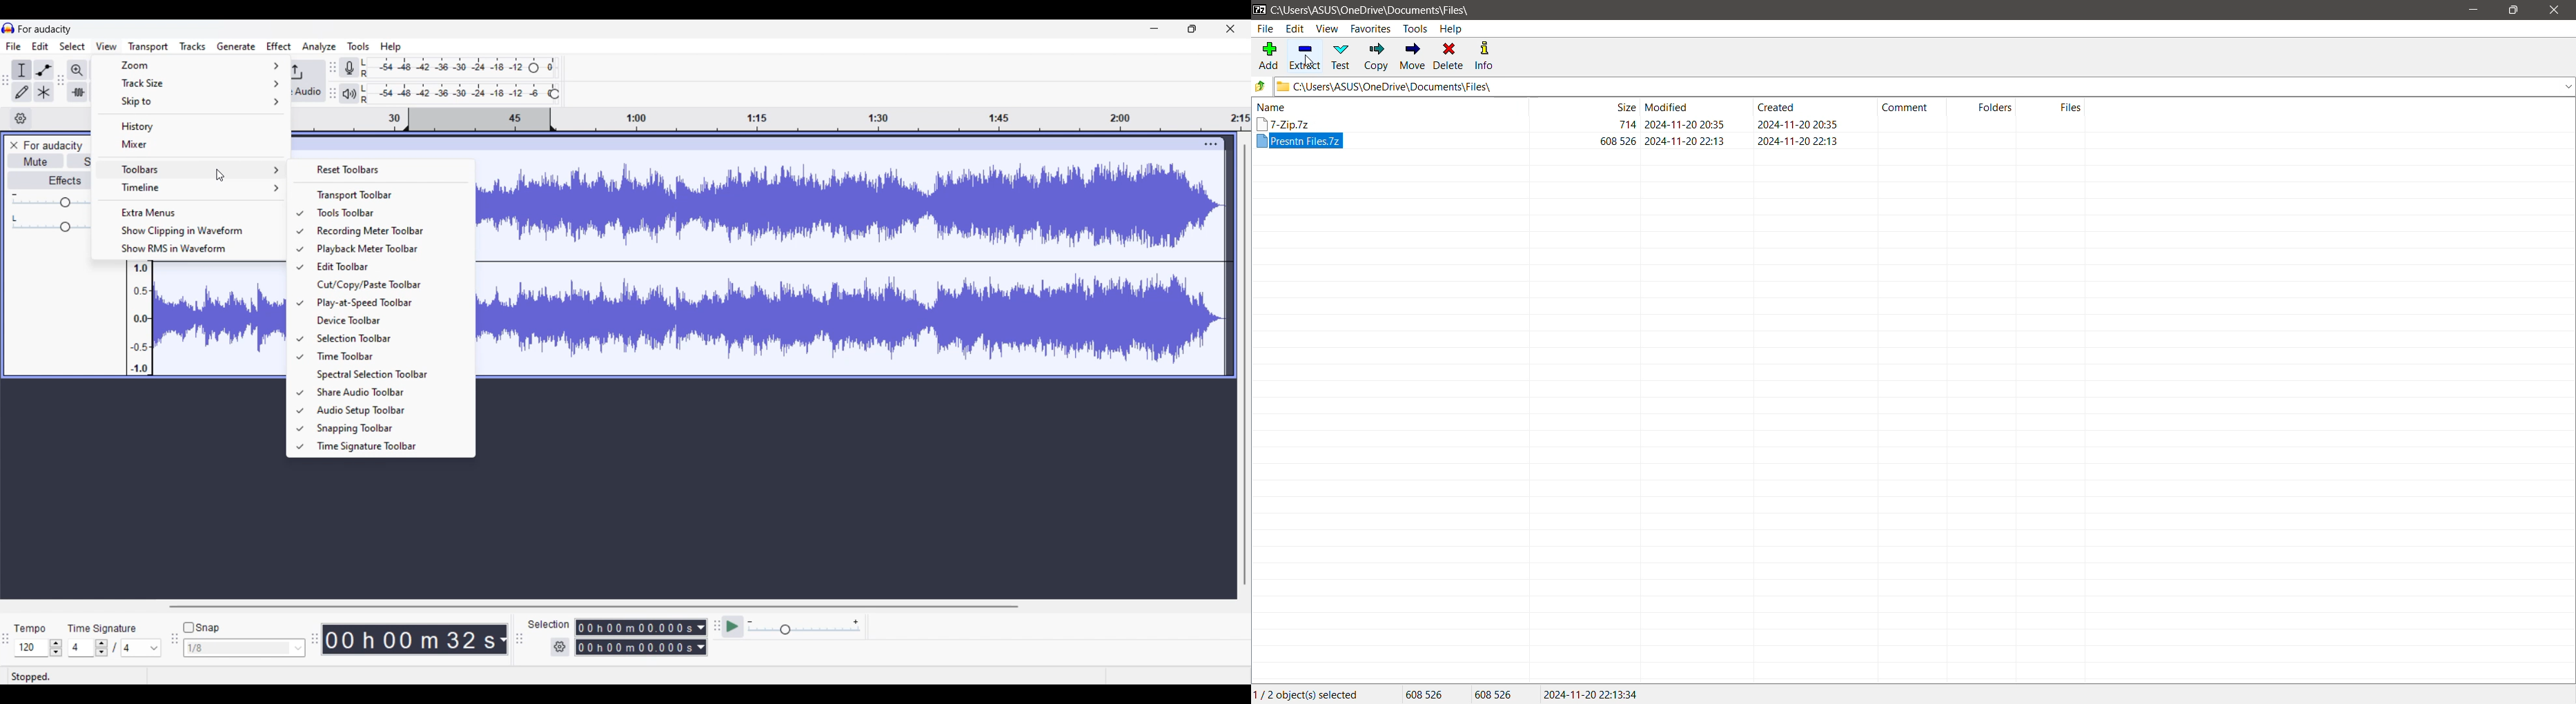 Image resolution: width=2576 pixels, height=728 pixels. What do you see at coordinates (50, 180) in the screenshot?
I see `Effects` at bounding box center [50, 180].